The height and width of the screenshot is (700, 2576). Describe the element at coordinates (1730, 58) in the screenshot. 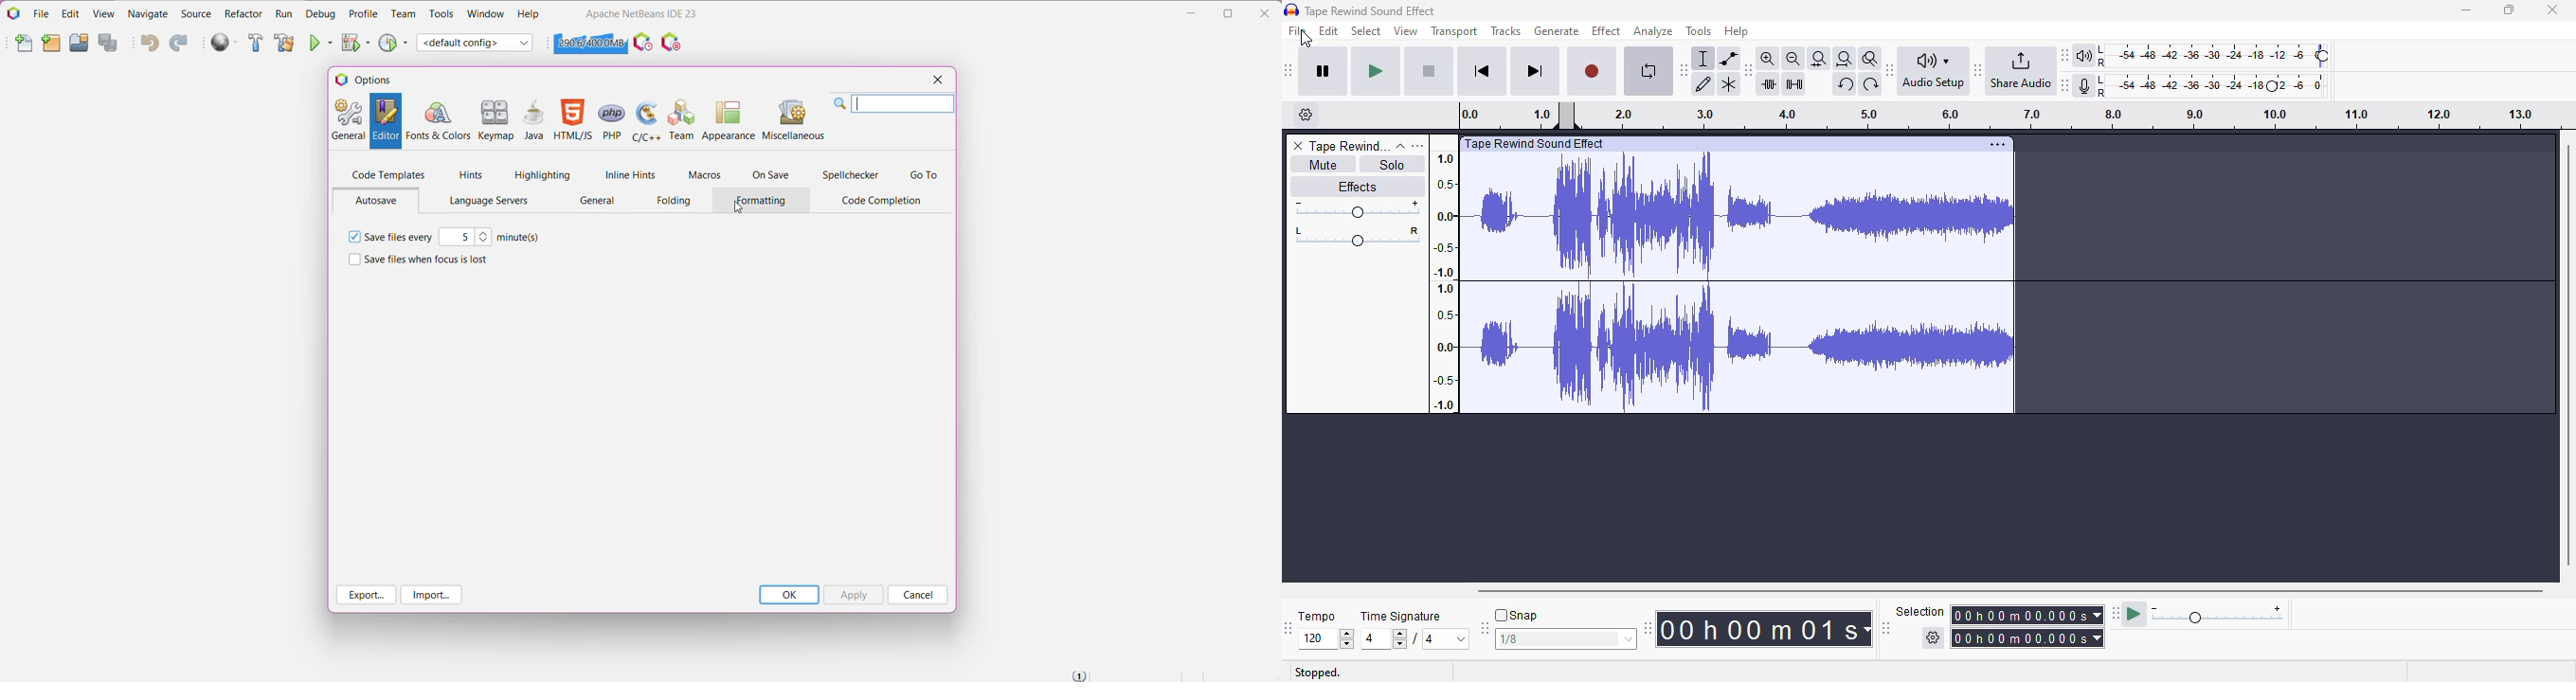

I see `envelope tool` at that location.